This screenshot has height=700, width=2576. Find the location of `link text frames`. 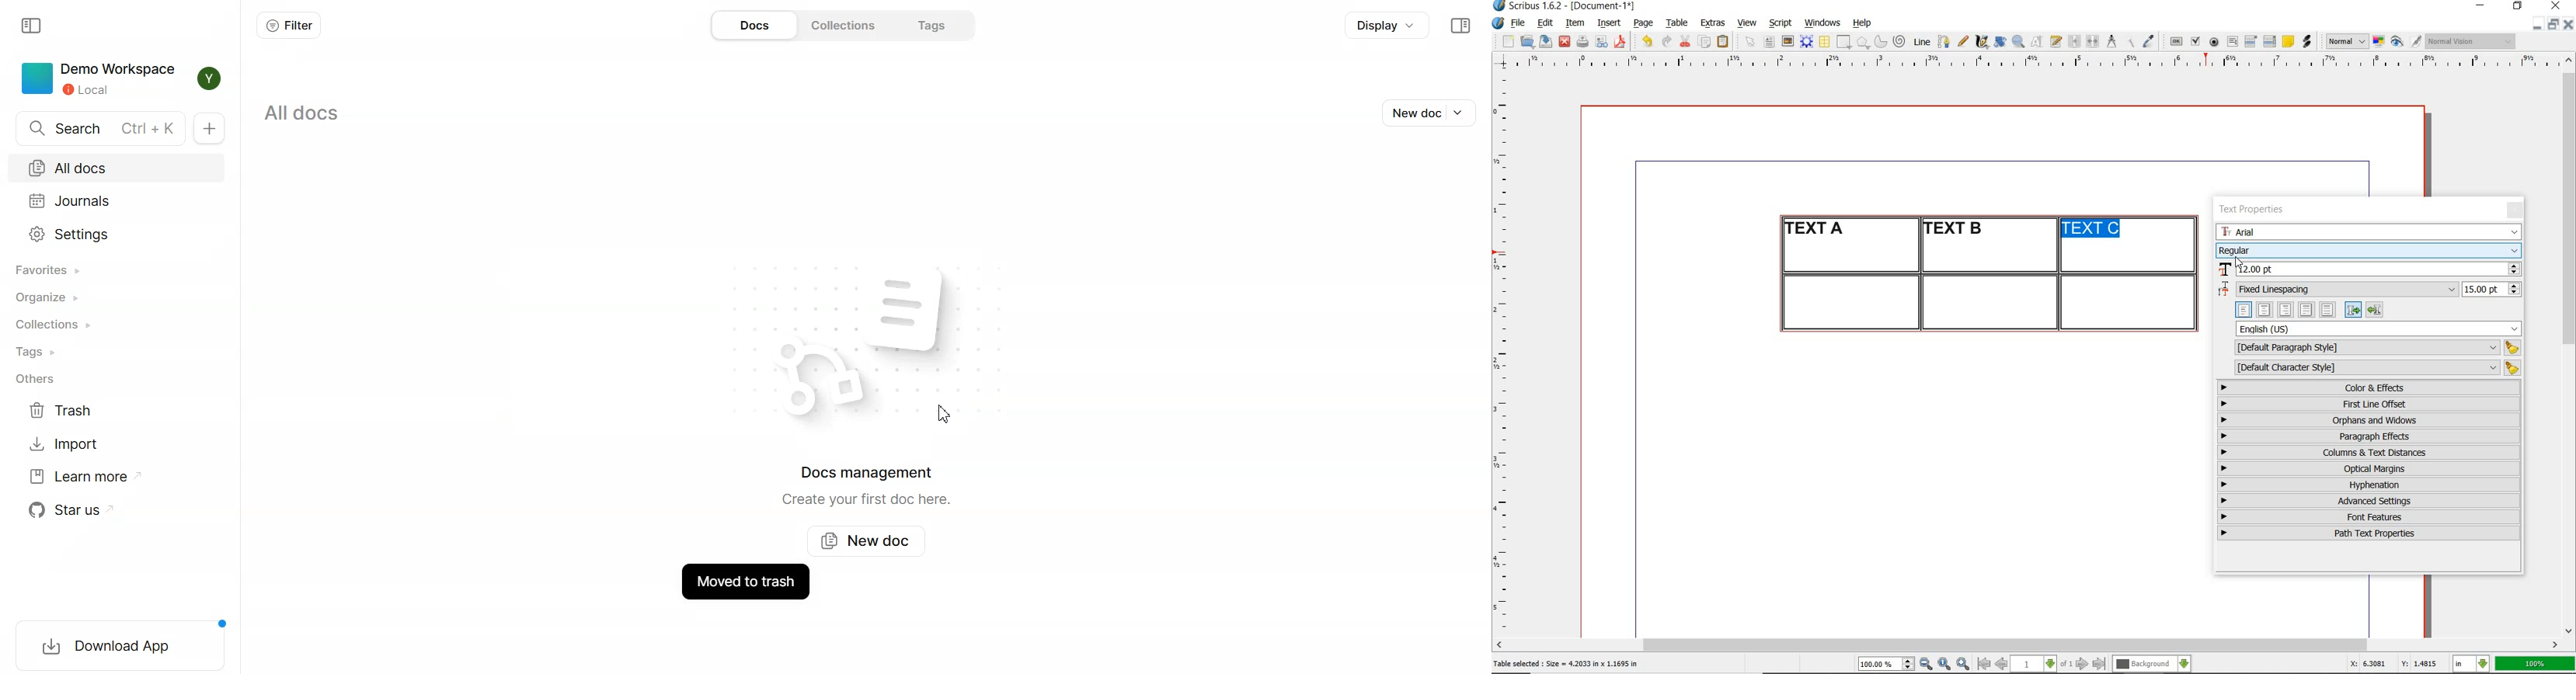

link text frames is located at coordinates (2075, 43).